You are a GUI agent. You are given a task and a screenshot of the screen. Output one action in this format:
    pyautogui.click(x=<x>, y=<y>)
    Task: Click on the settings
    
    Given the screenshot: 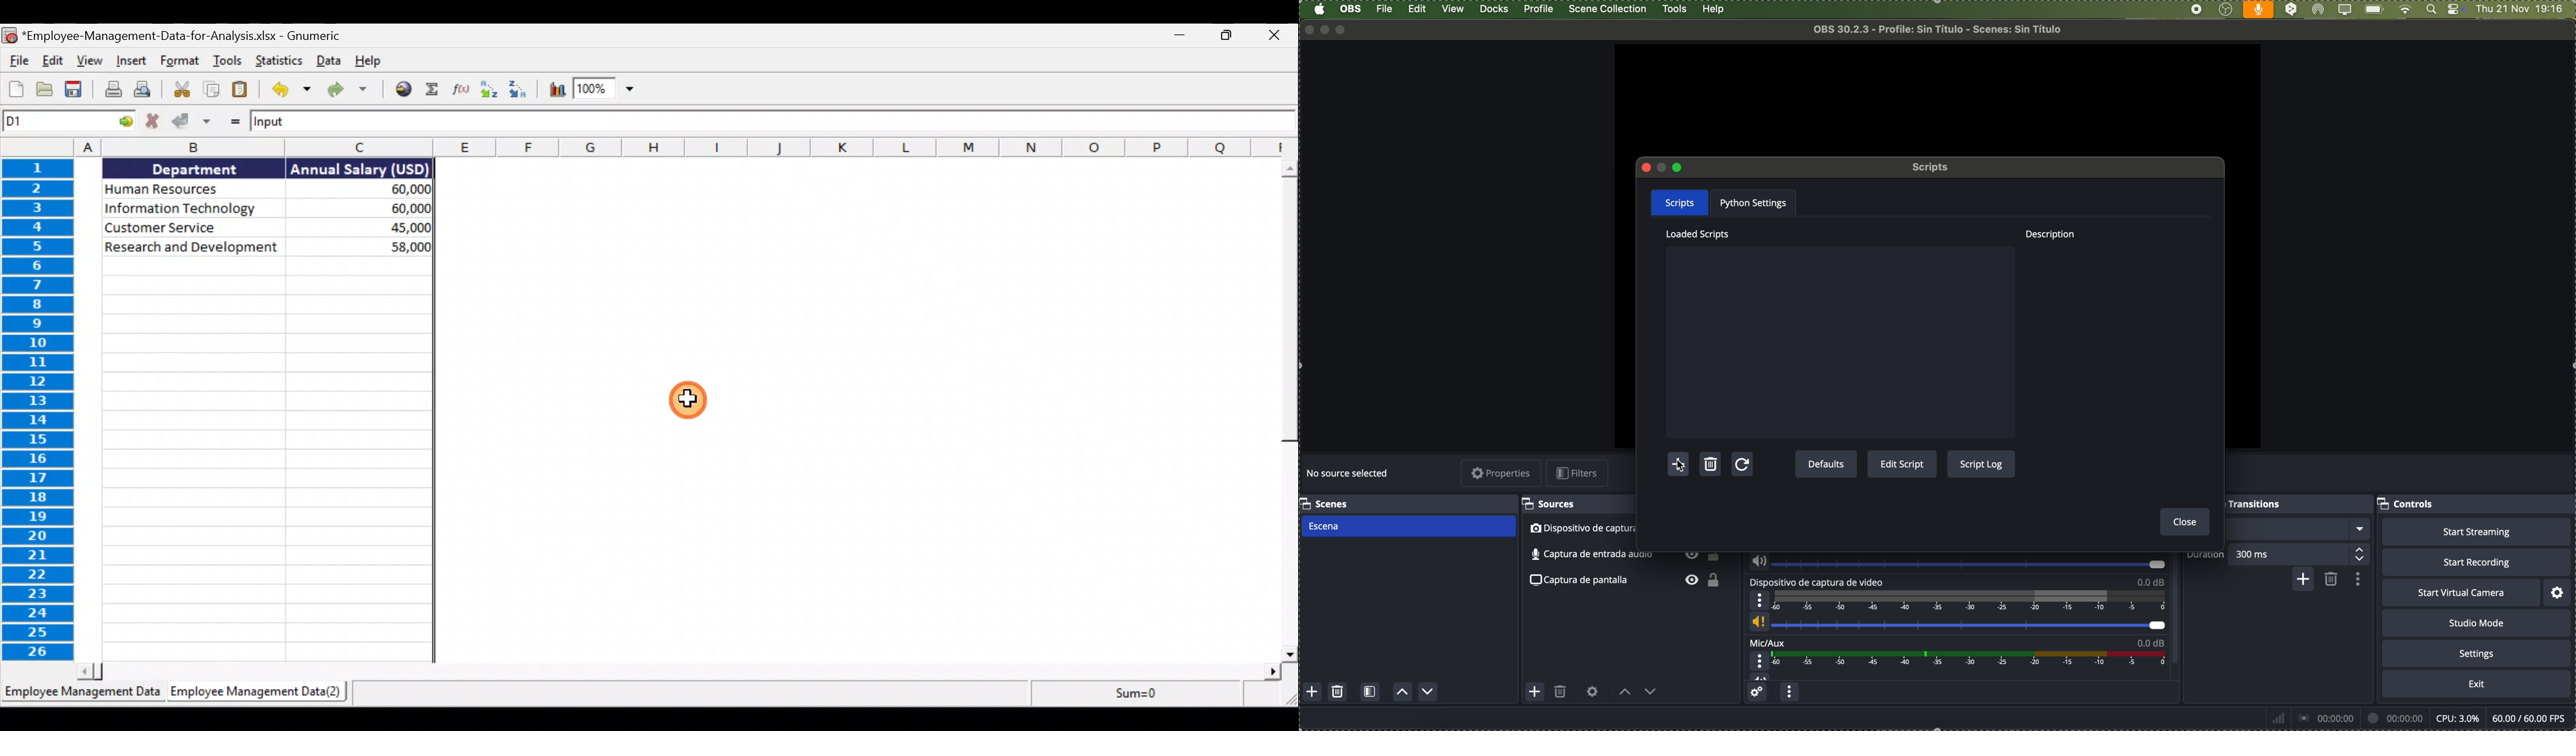 What is the action you would take?
    pyautogui.click(x=2559, y=593)
    